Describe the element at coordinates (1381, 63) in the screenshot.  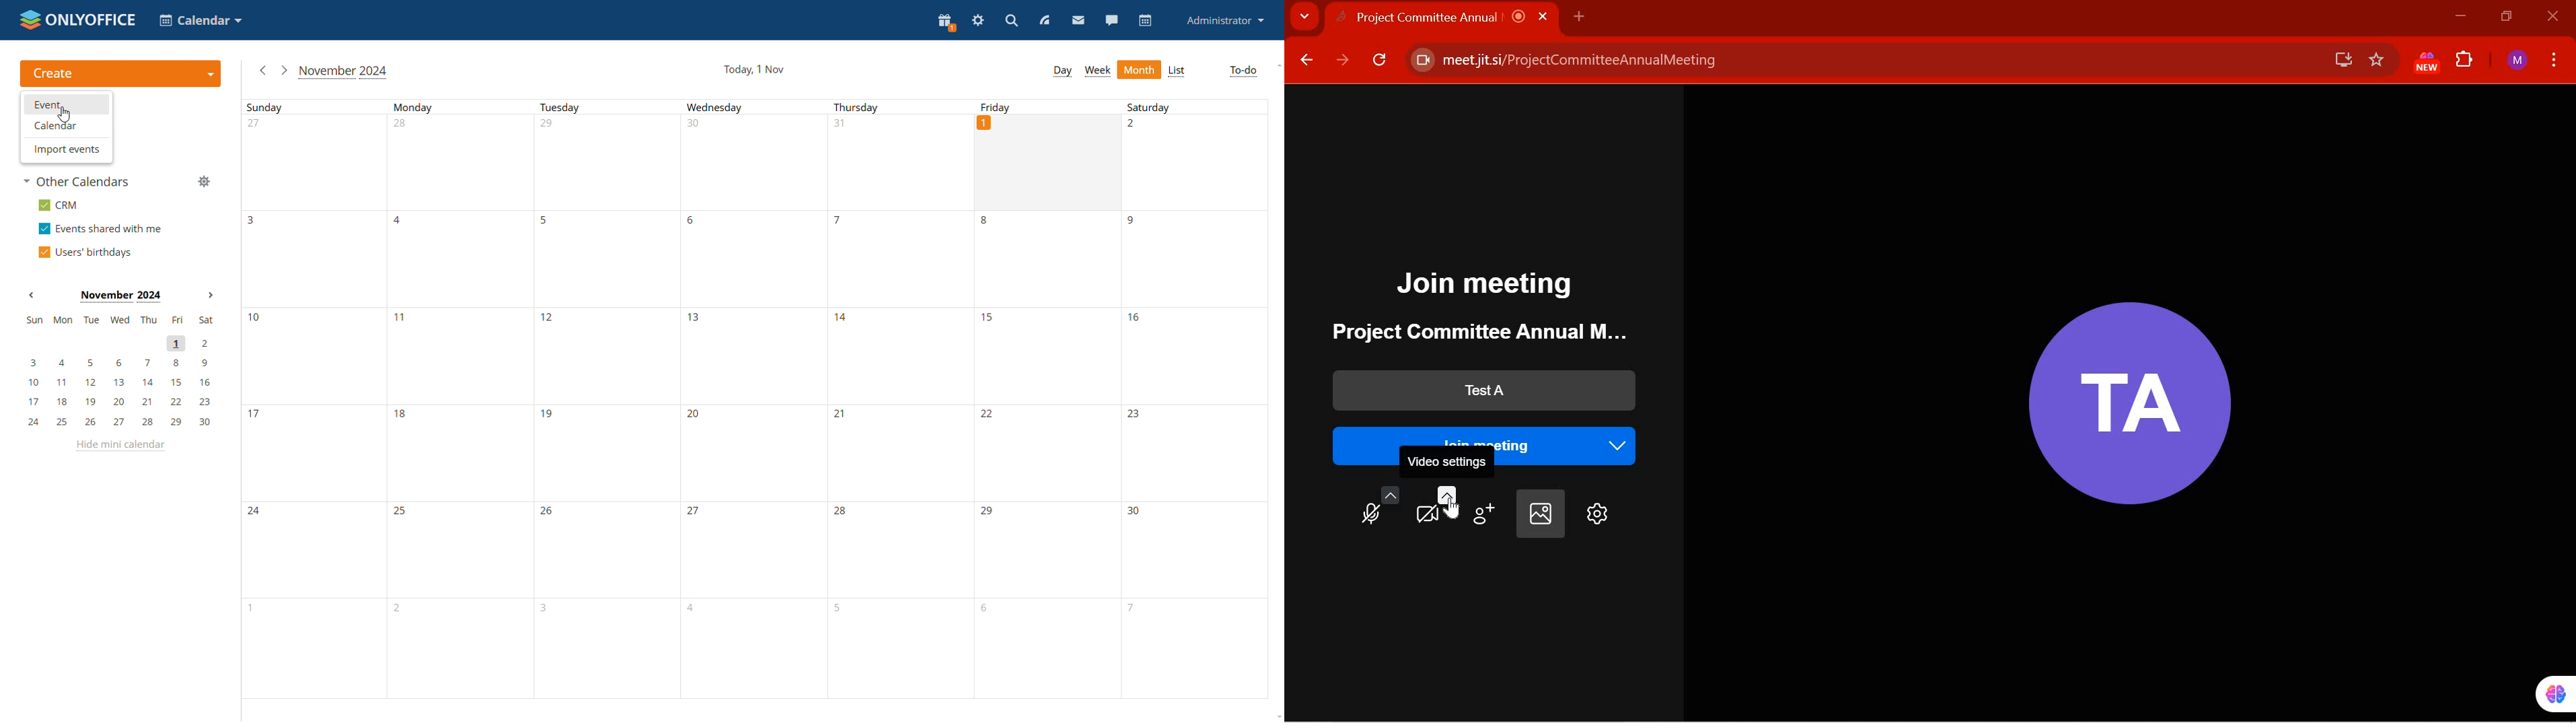
I see `RELOAD` at that location.